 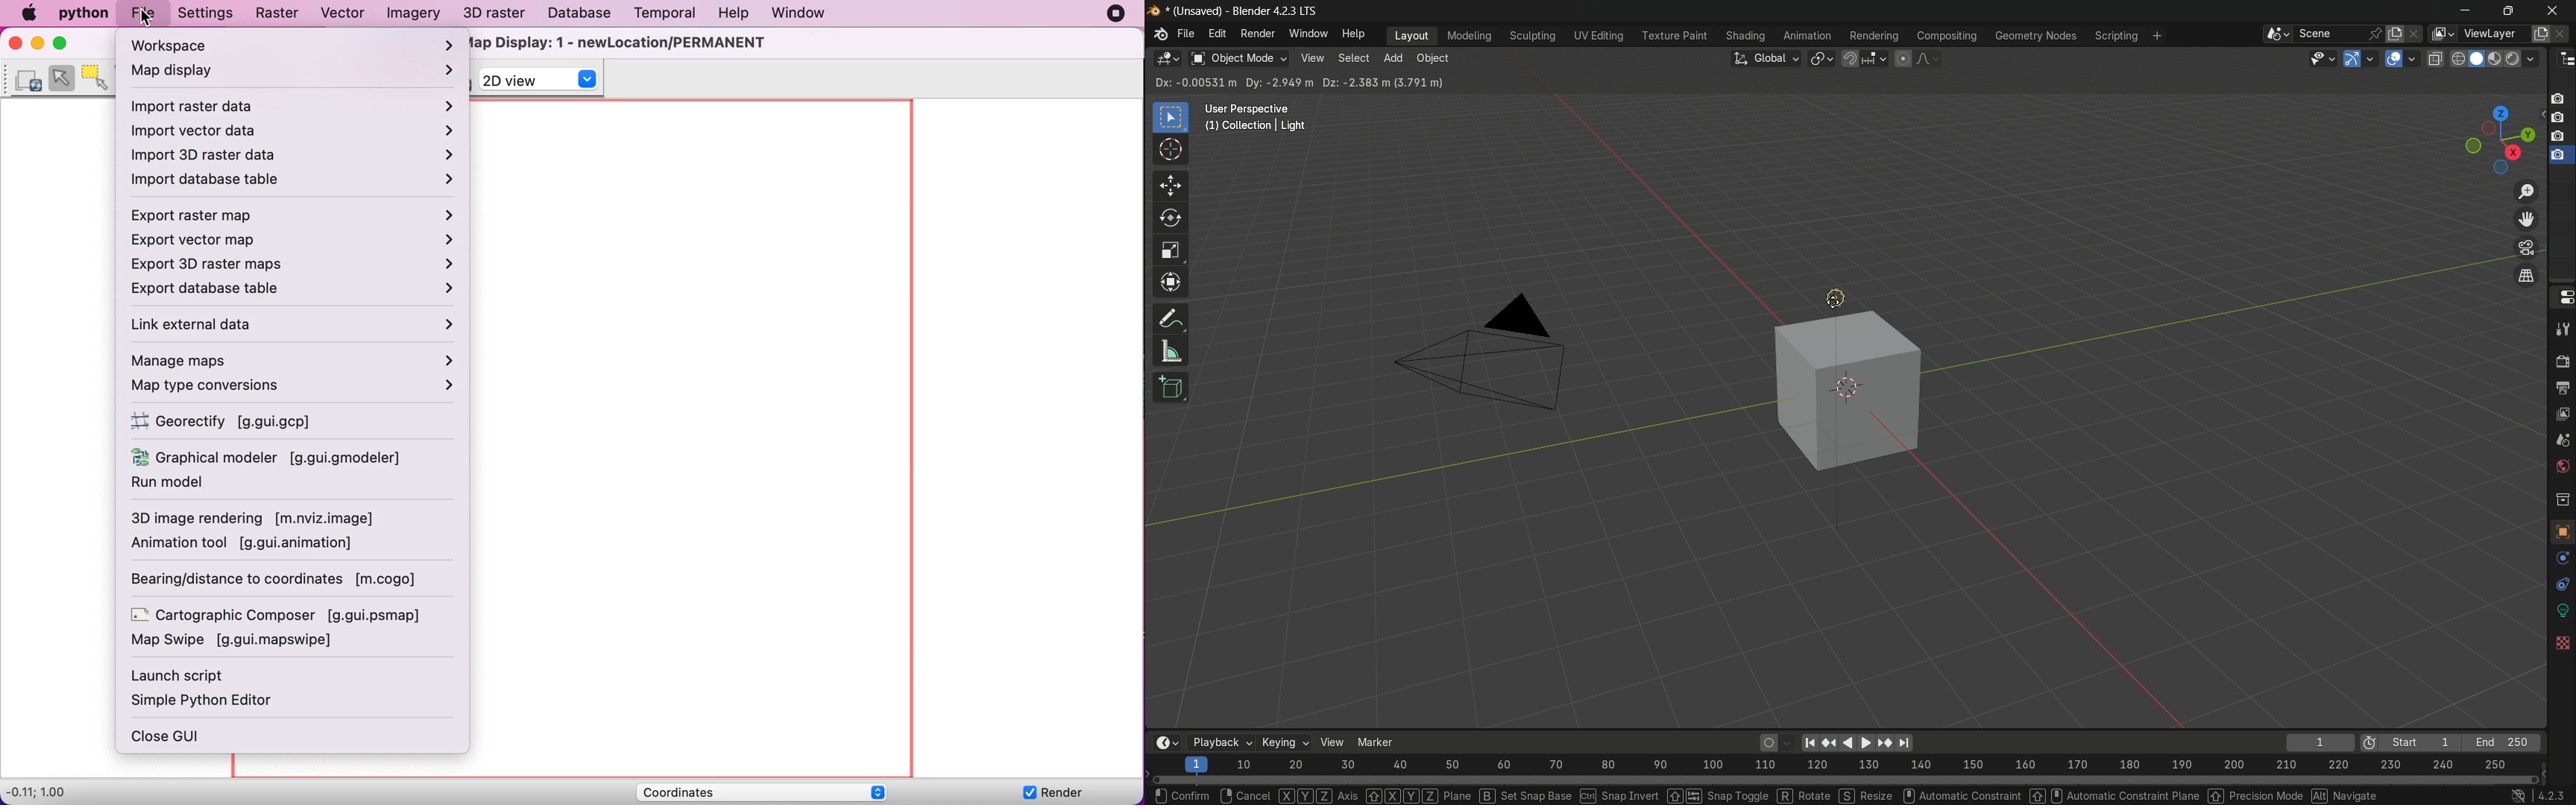 I want to click on scene name, so click(x=2332, y=35).